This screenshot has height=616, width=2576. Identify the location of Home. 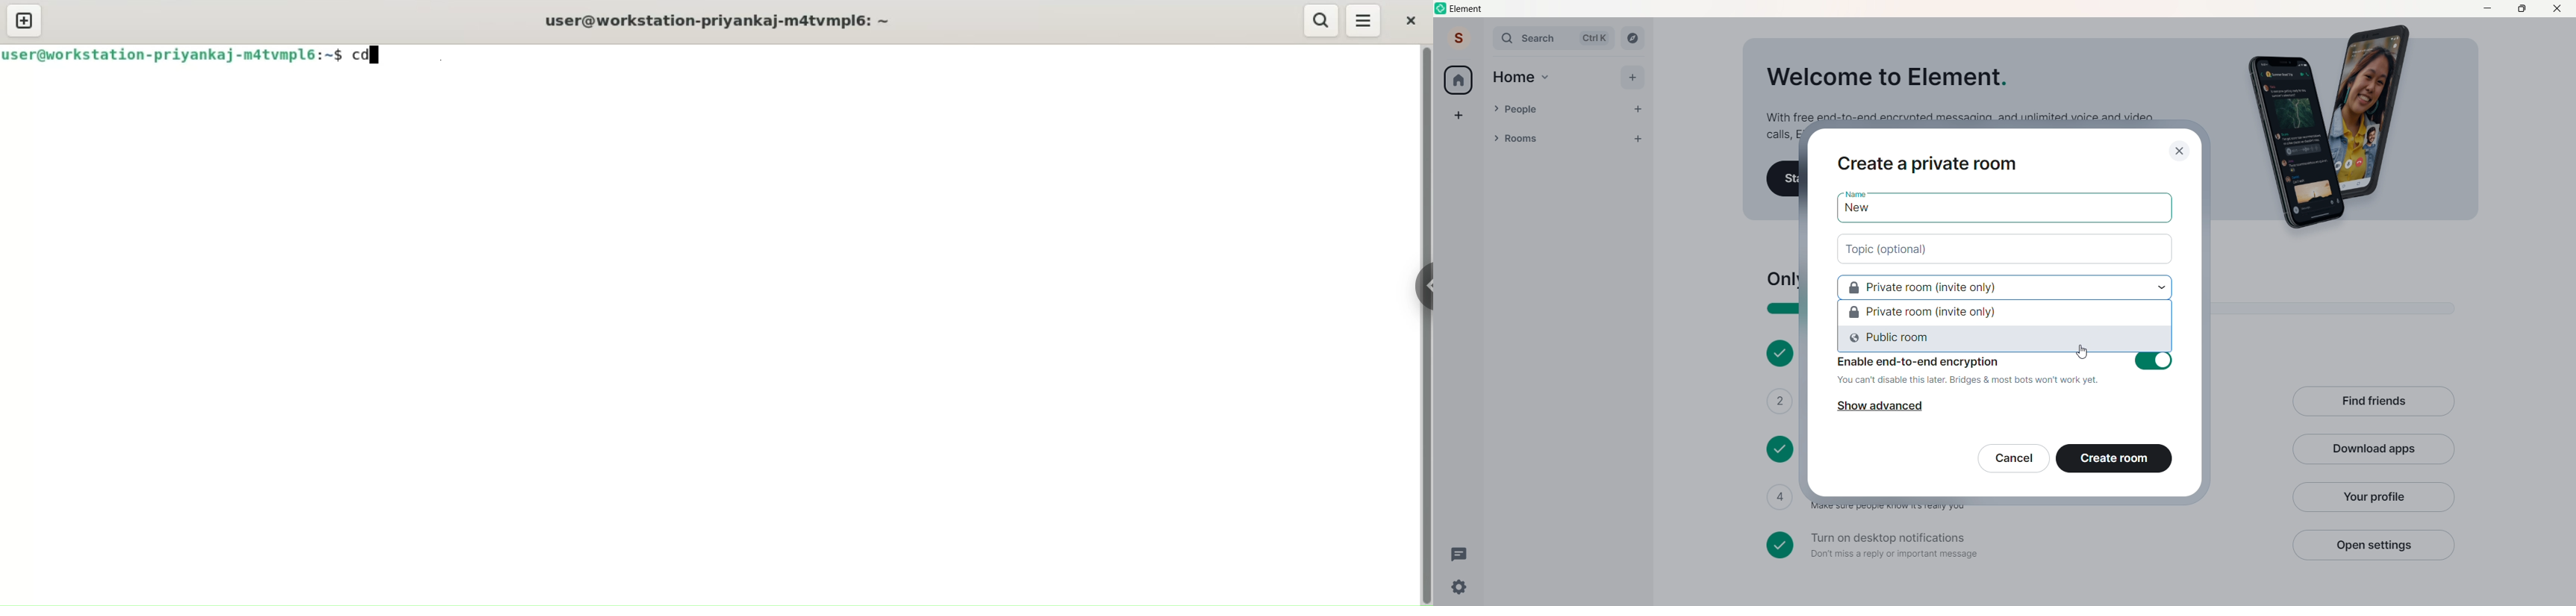
(1458, 80).